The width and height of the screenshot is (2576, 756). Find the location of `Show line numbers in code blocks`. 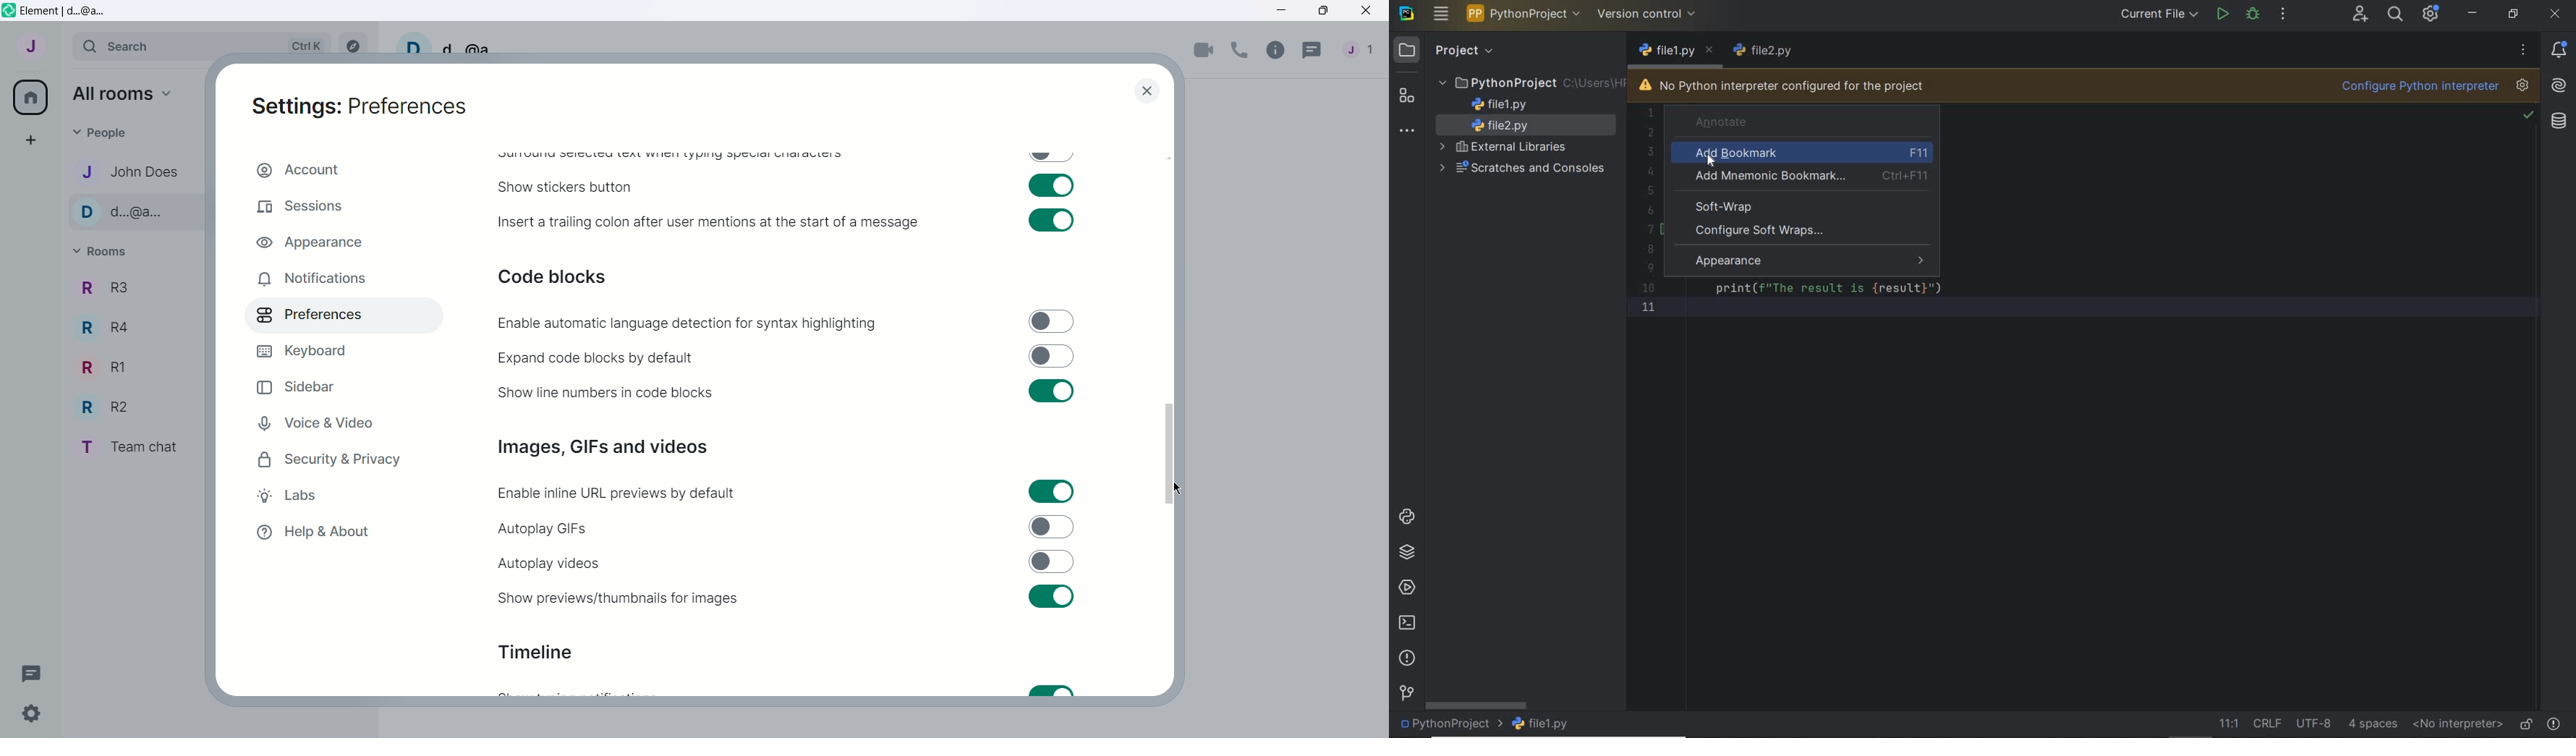

Show line numbers in code blocks is located at coordinates (605, 391).